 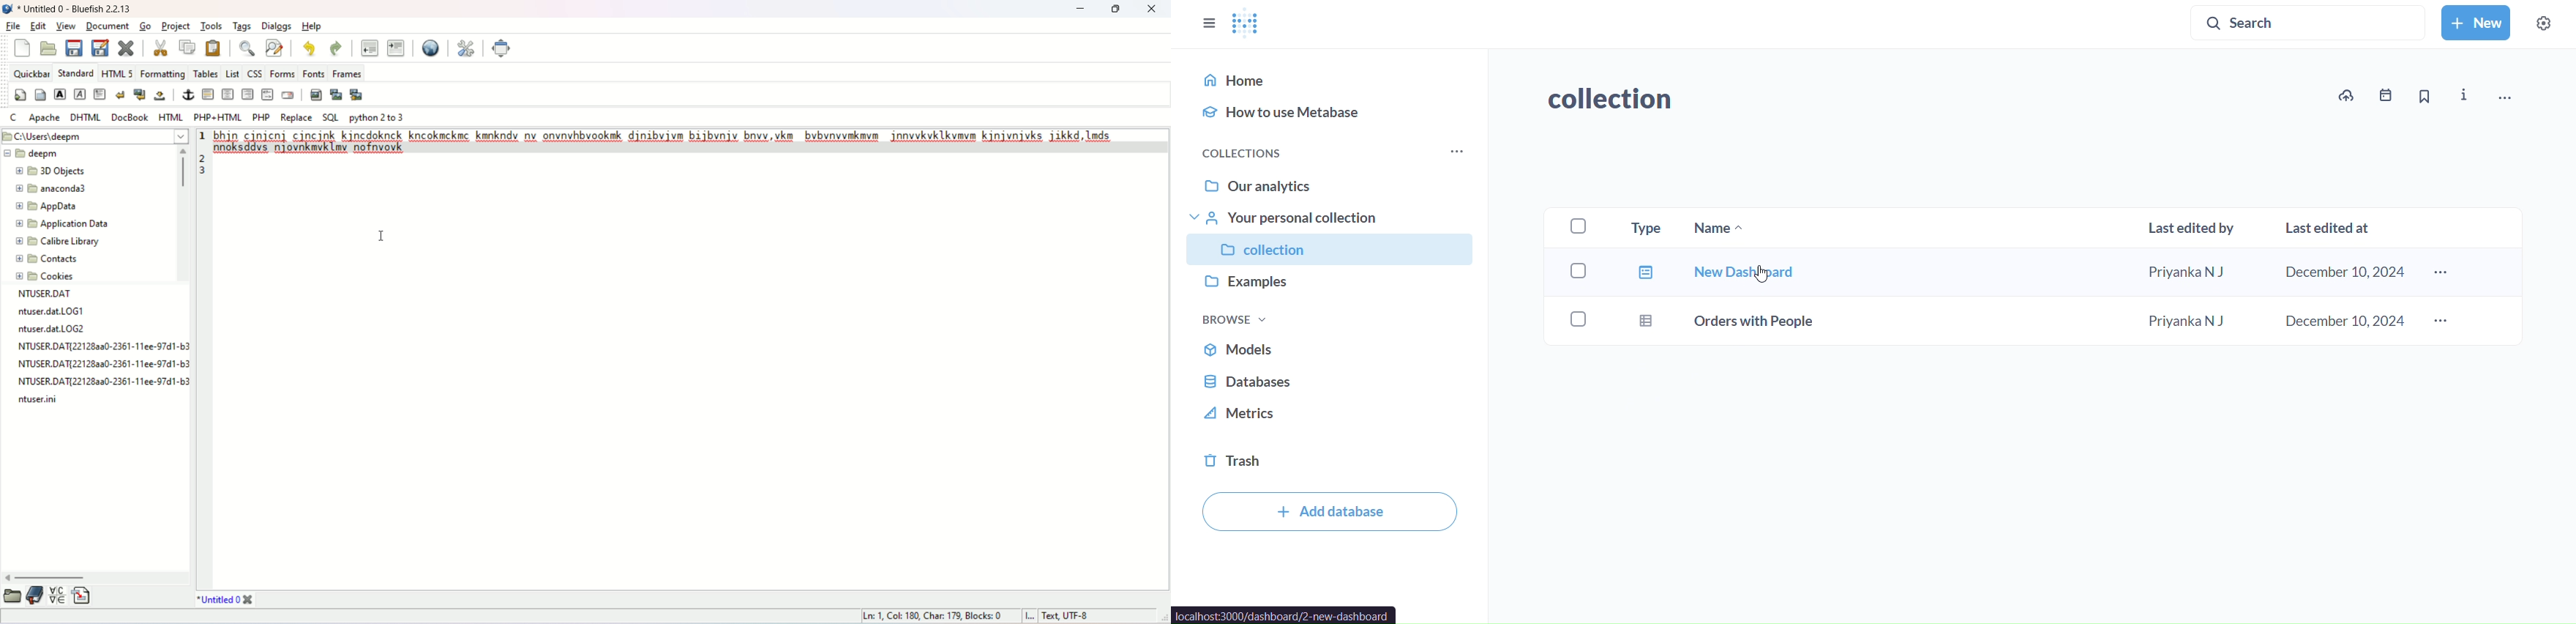 What do you see at coordinates (2441, 322) in the screenshot?
I see `more` at bounding box center [2441, 322].